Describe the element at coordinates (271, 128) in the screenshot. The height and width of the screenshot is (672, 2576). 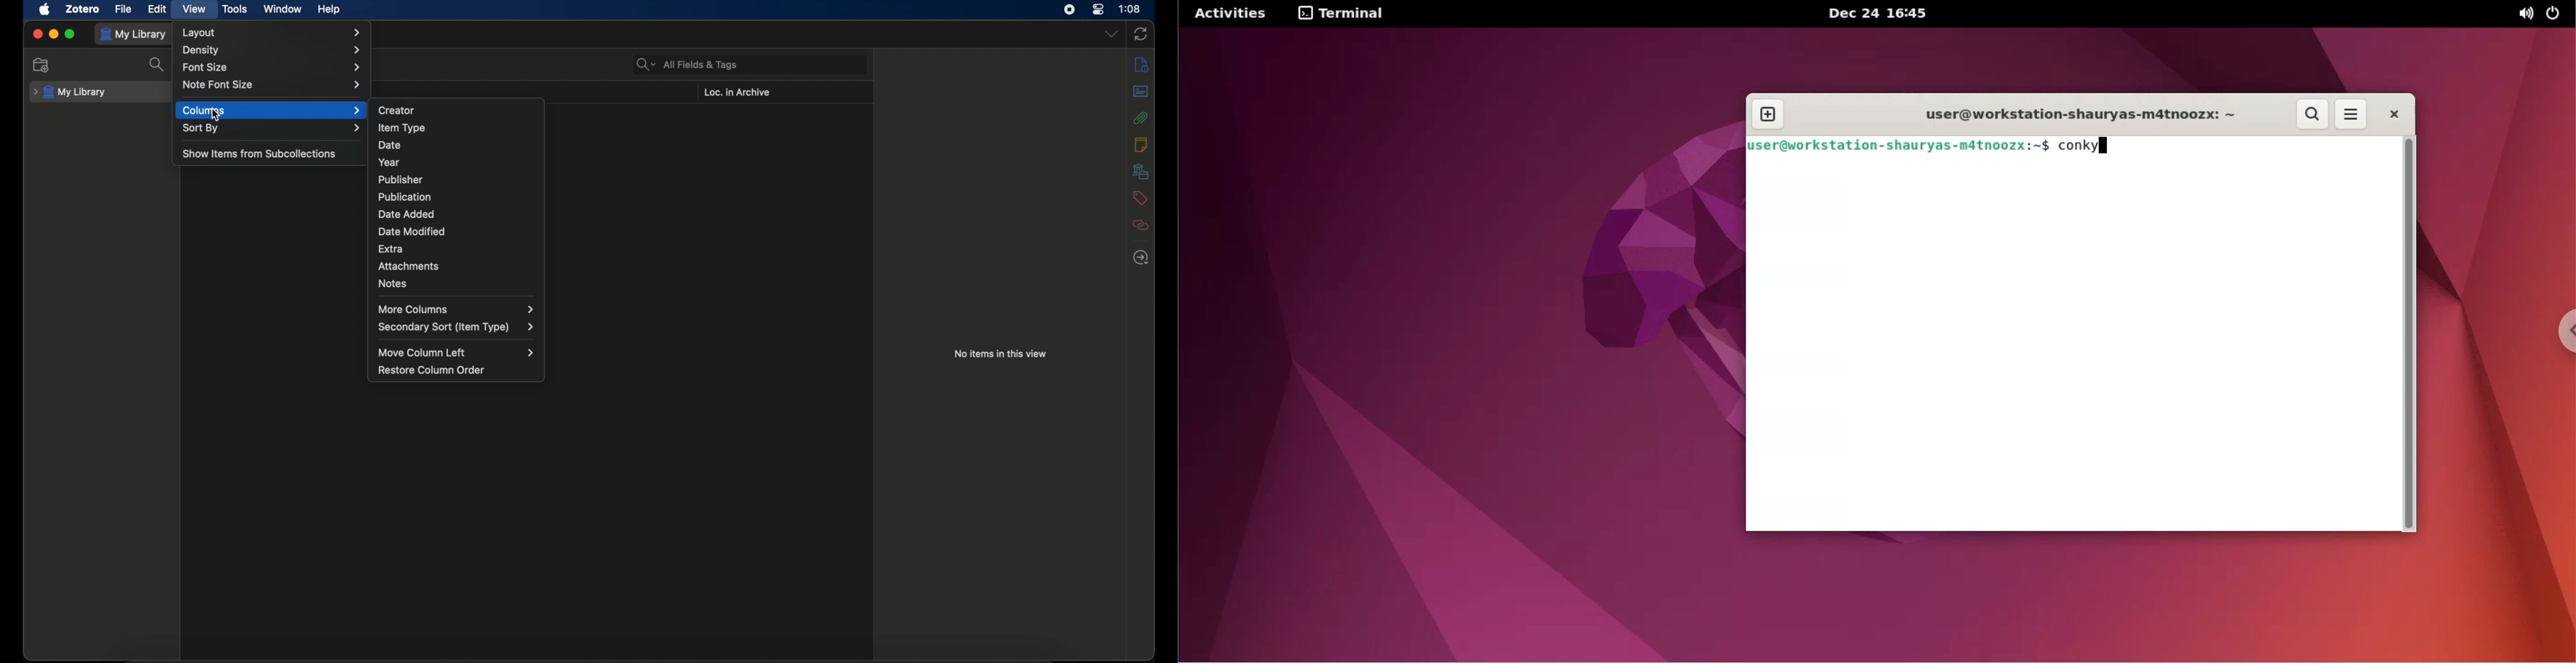
I see `sort by` at that location.